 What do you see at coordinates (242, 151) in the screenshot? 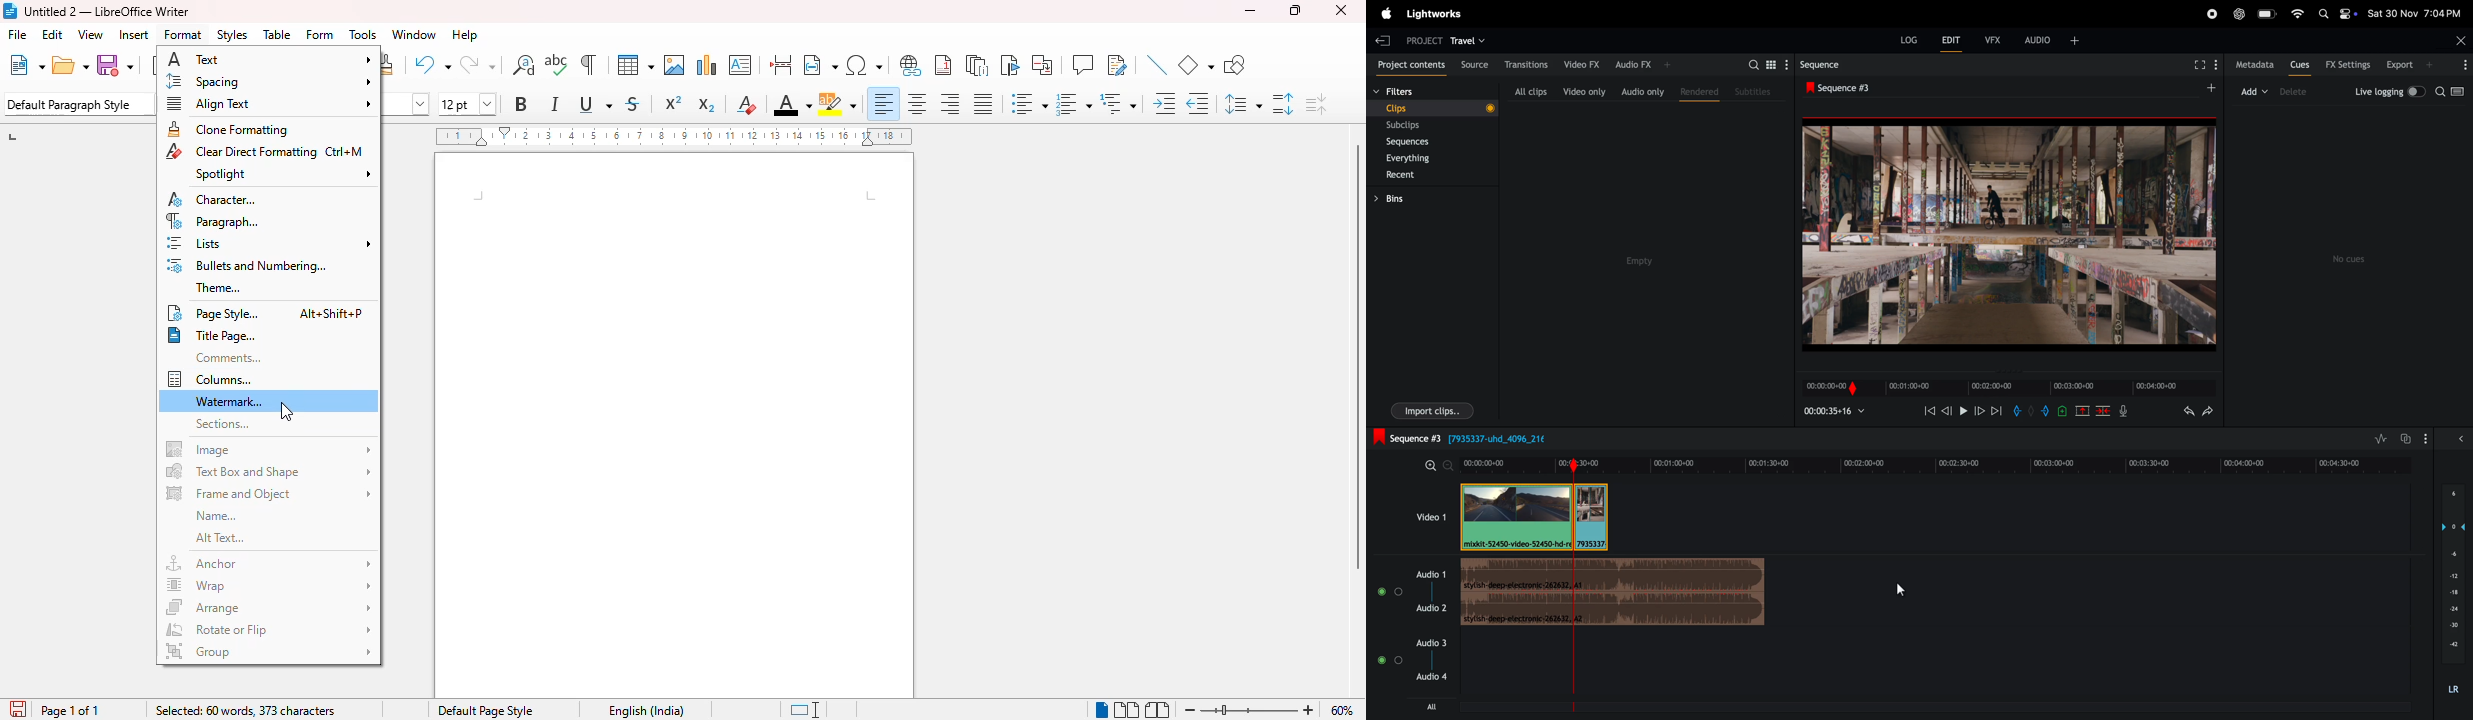
I see `clear direct formatting` at bounding box center [242, 151].